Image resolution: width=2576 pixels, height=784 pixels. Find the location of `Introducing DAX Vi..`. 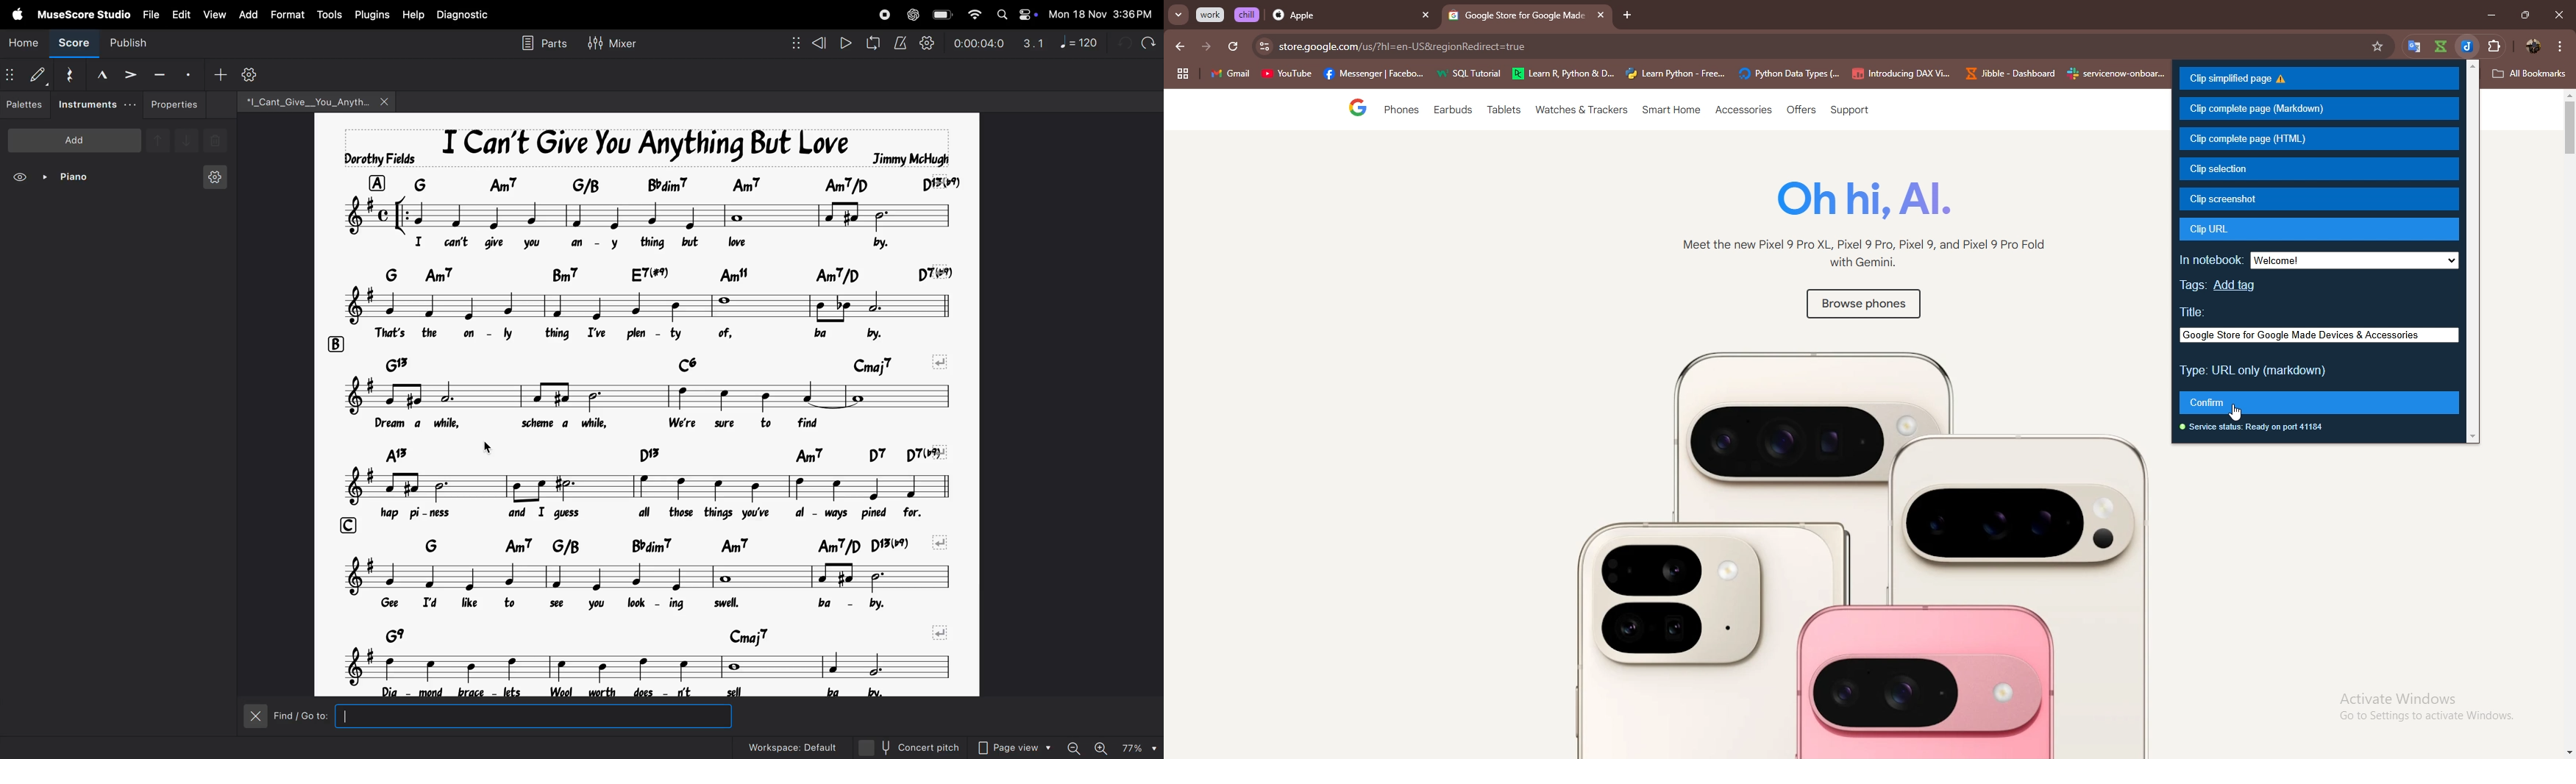

Introducing DAX Vi.. is located at coordinates (1901, 74).